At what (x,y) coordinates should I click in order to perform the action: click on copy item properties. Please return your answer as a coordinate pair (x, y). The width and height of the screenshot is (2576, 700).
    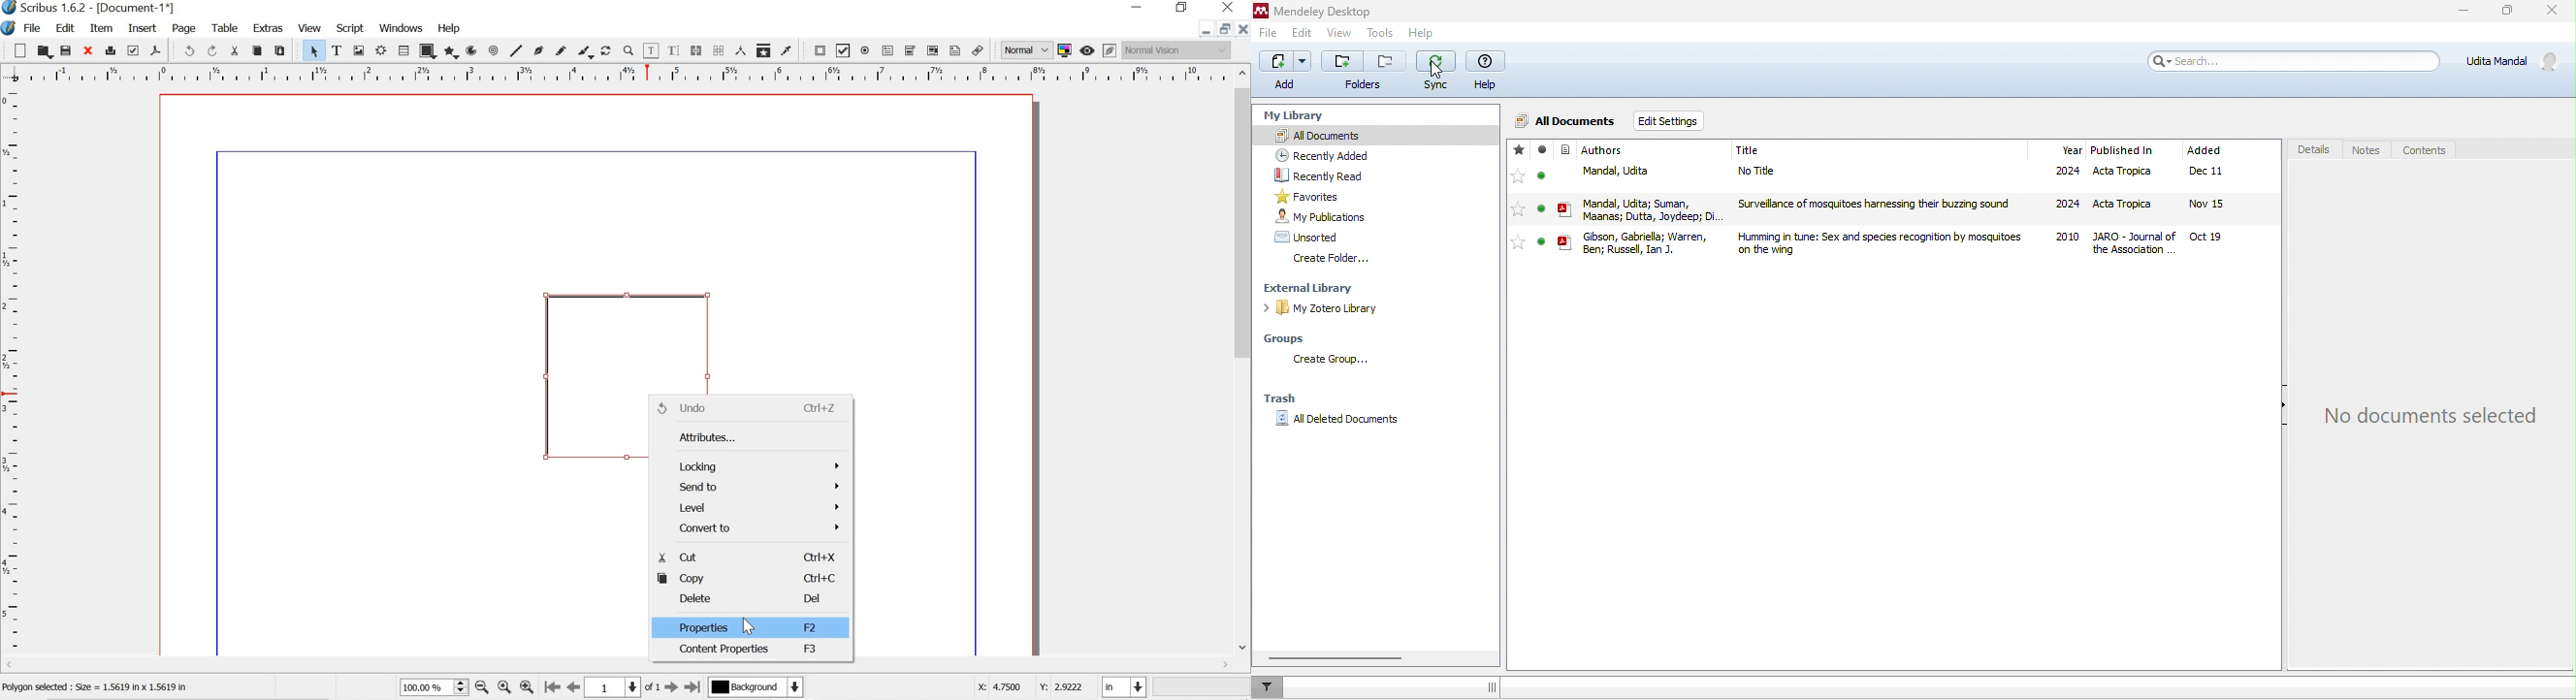
    Looking at the image, I should click on (763, 50).